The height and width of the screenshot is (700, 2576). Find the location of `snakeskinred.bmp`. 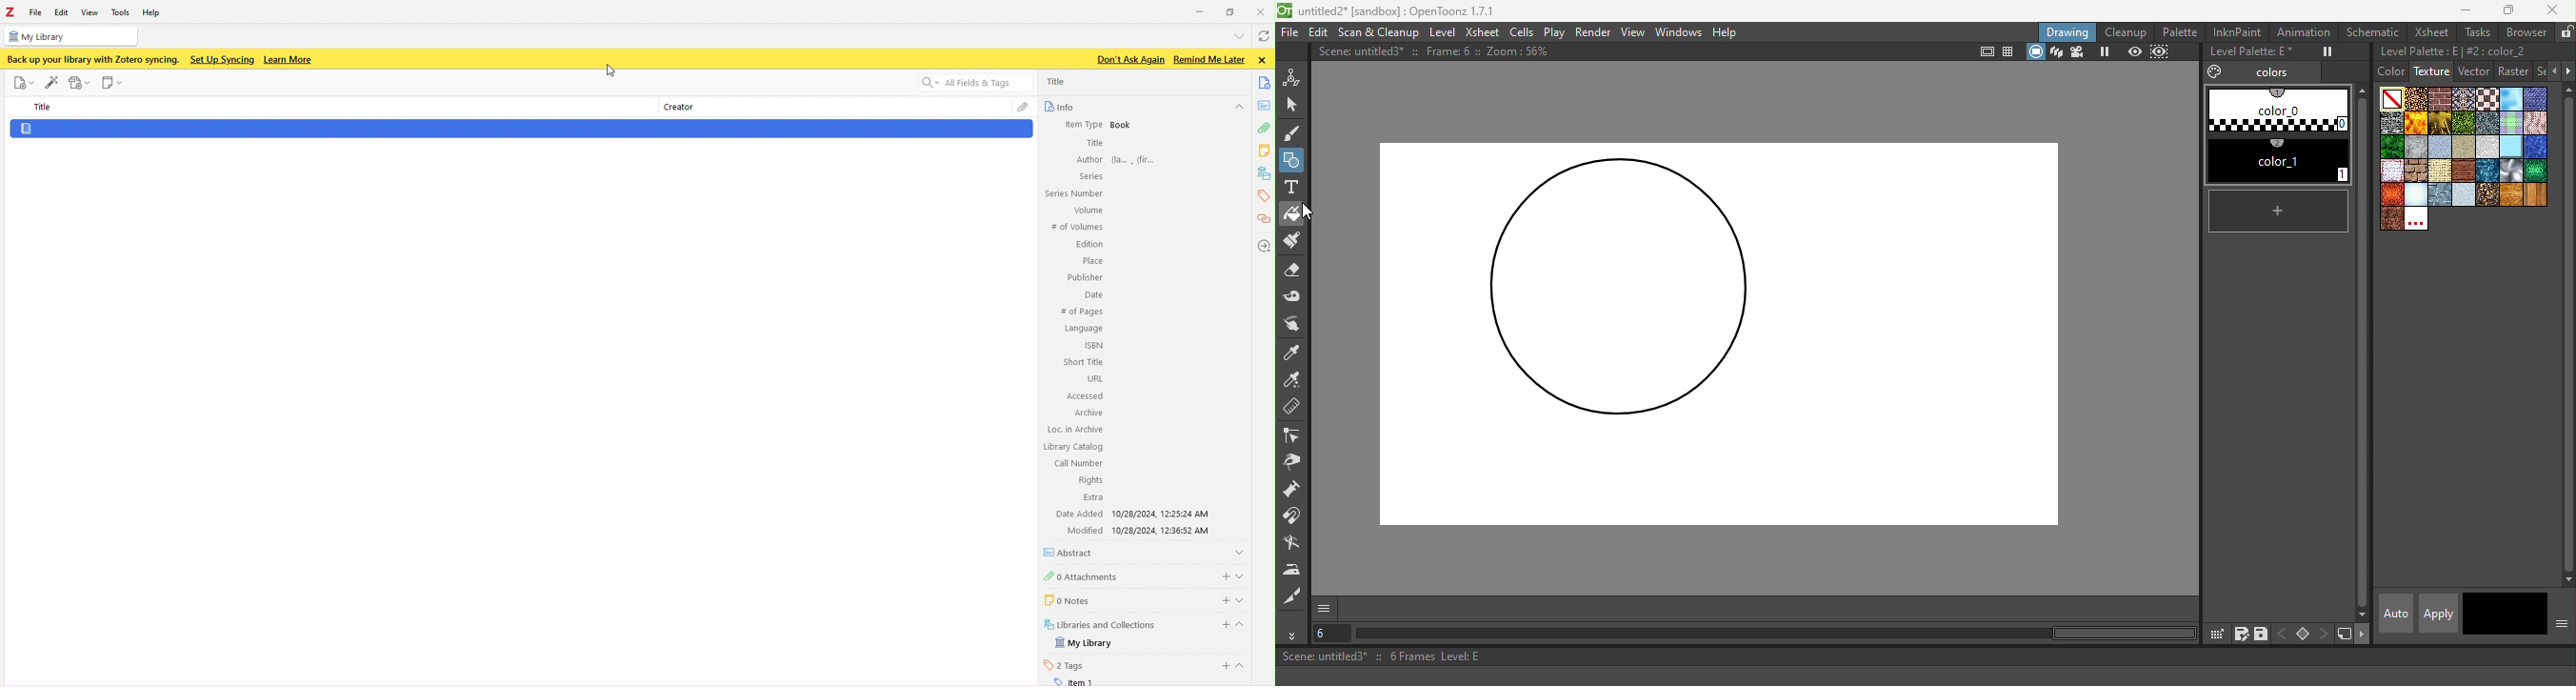

snakeskinred.bmp is located at coordinates (2391, 195).